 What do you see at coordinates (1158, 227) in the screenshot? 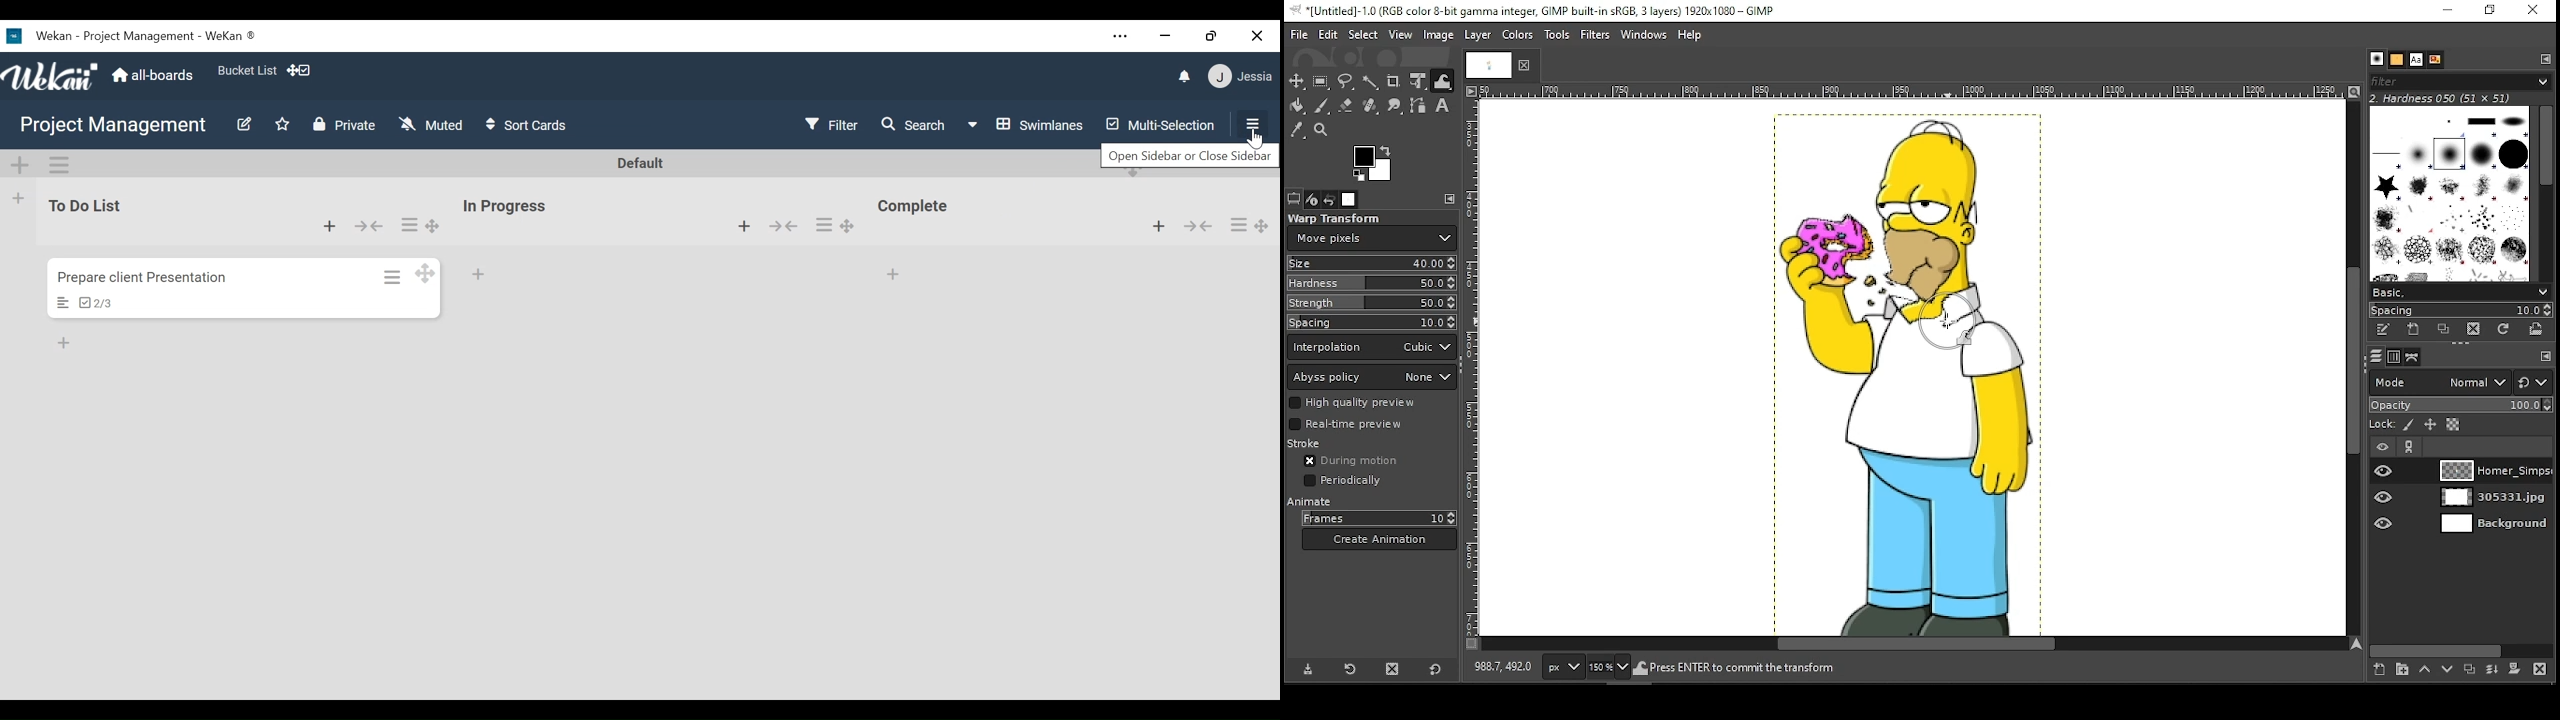
I see `Add card to top of the list` at bounding box center [1158, 227].